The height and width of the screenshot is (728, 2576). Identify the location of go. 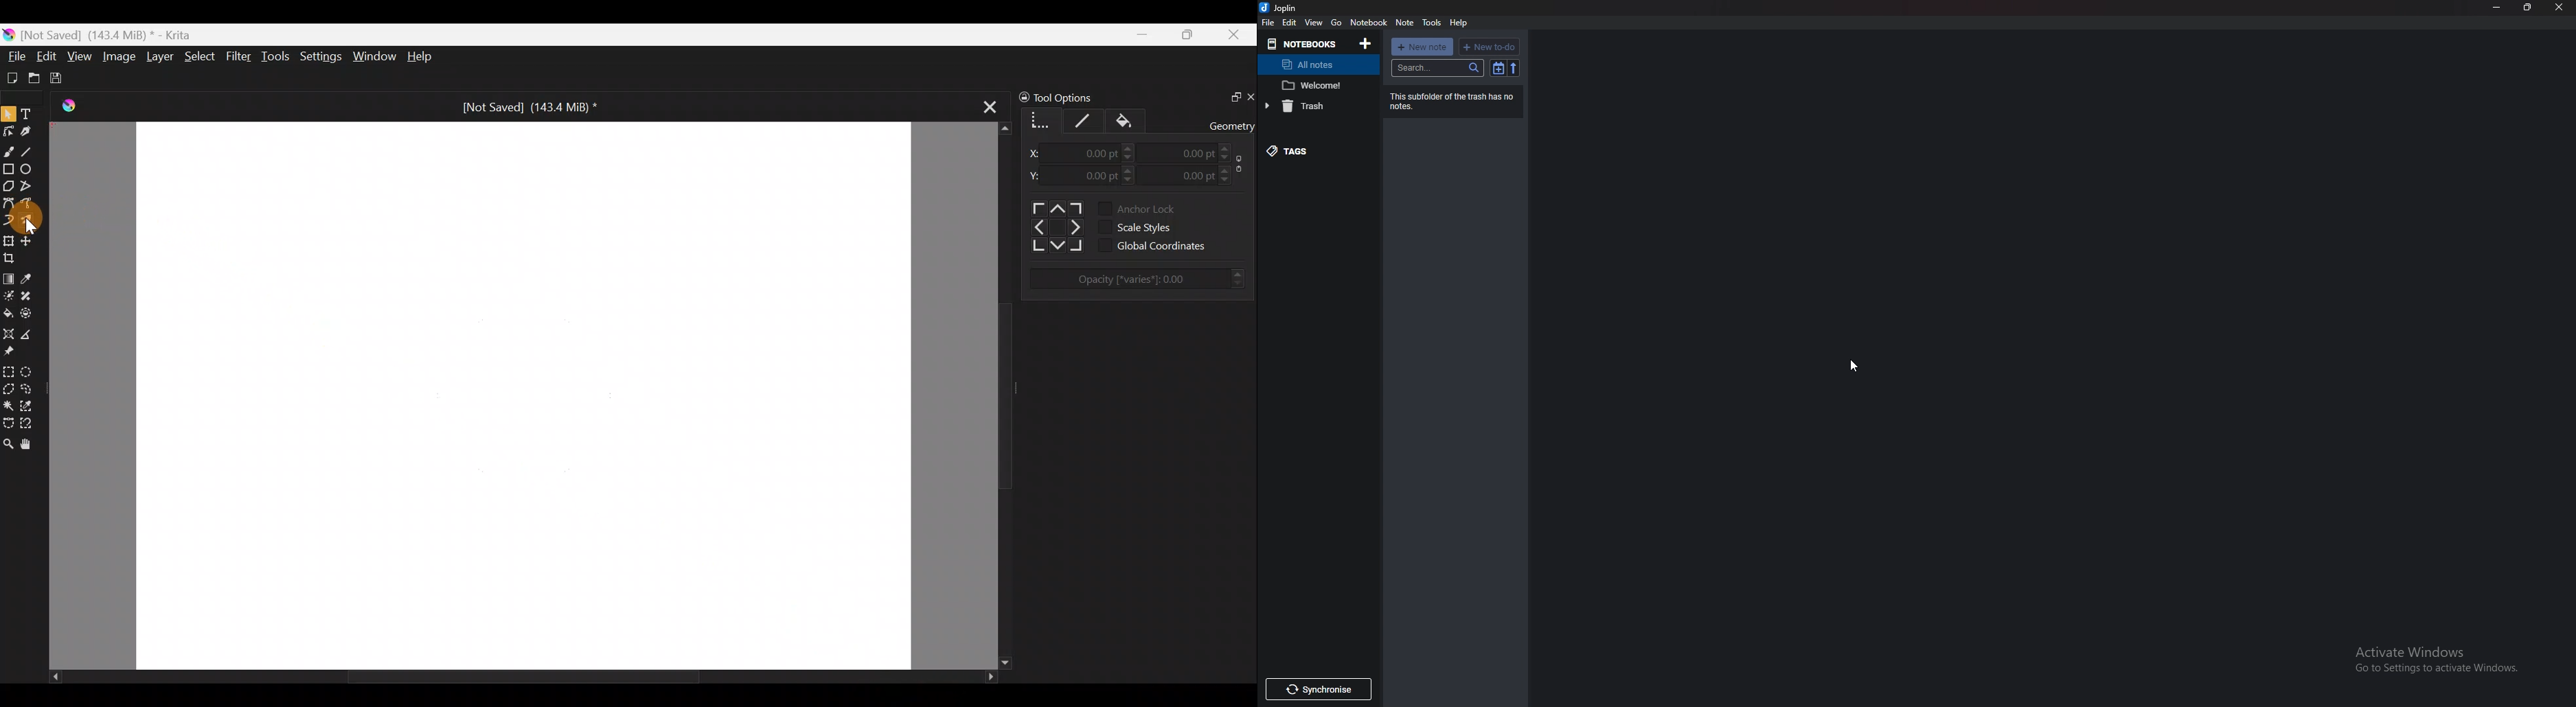
(1337, 23).